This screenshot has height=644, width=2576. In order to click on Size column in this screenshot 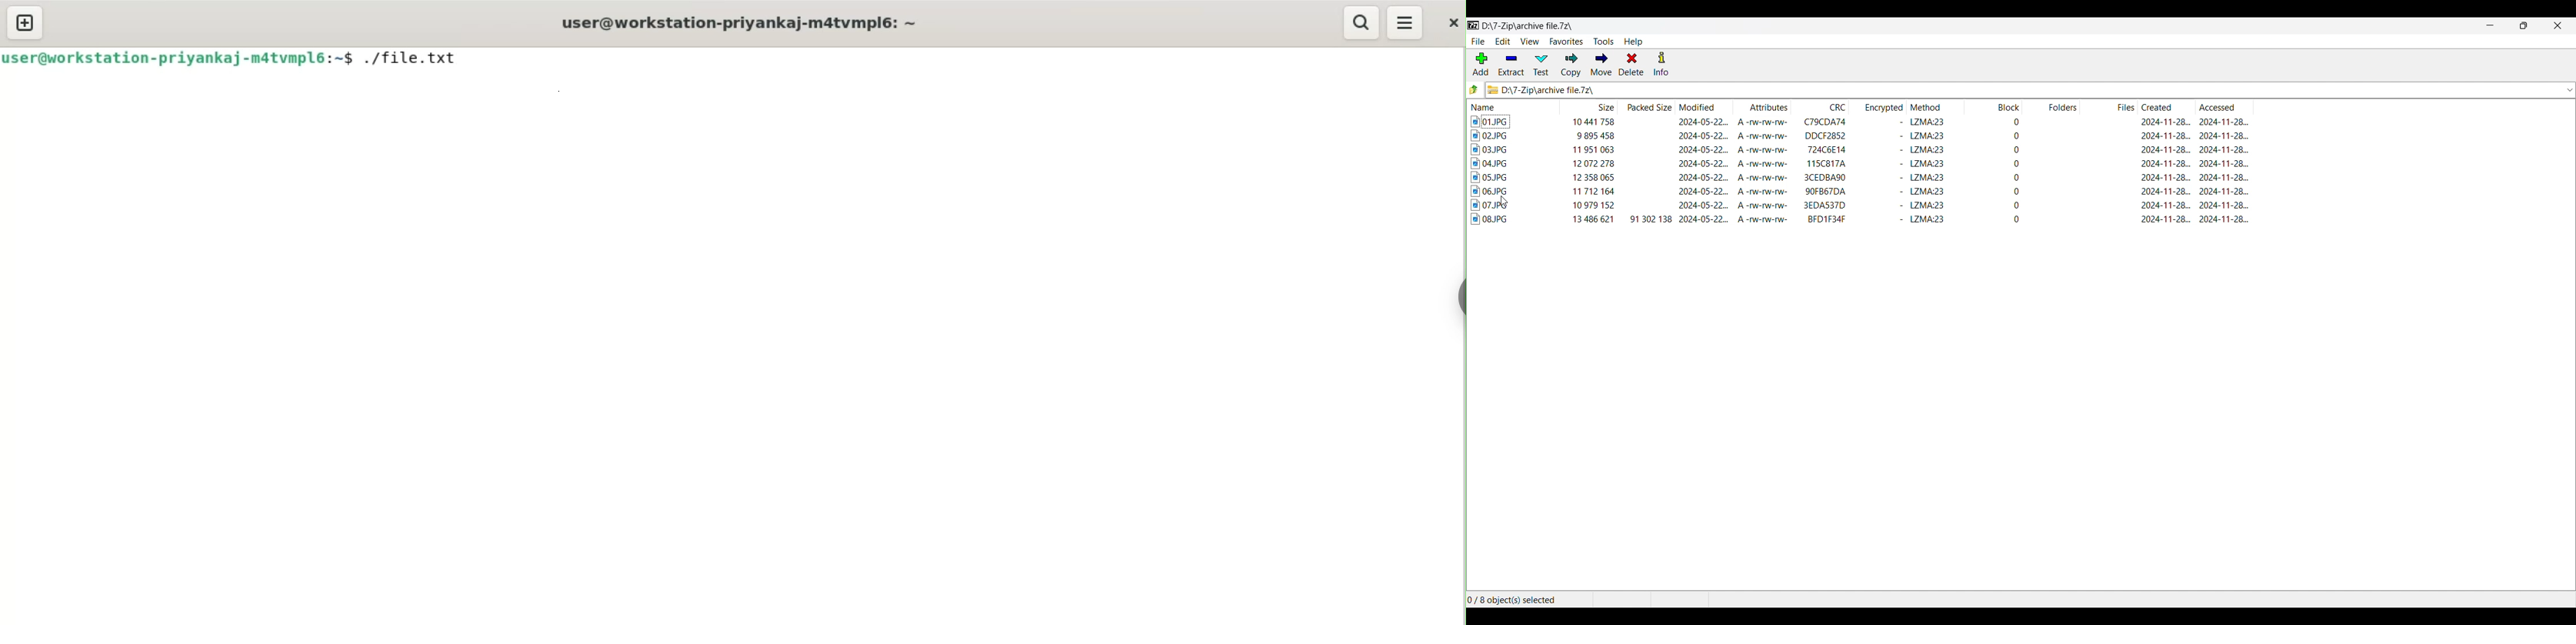, I will do `click(1588, 106)`.